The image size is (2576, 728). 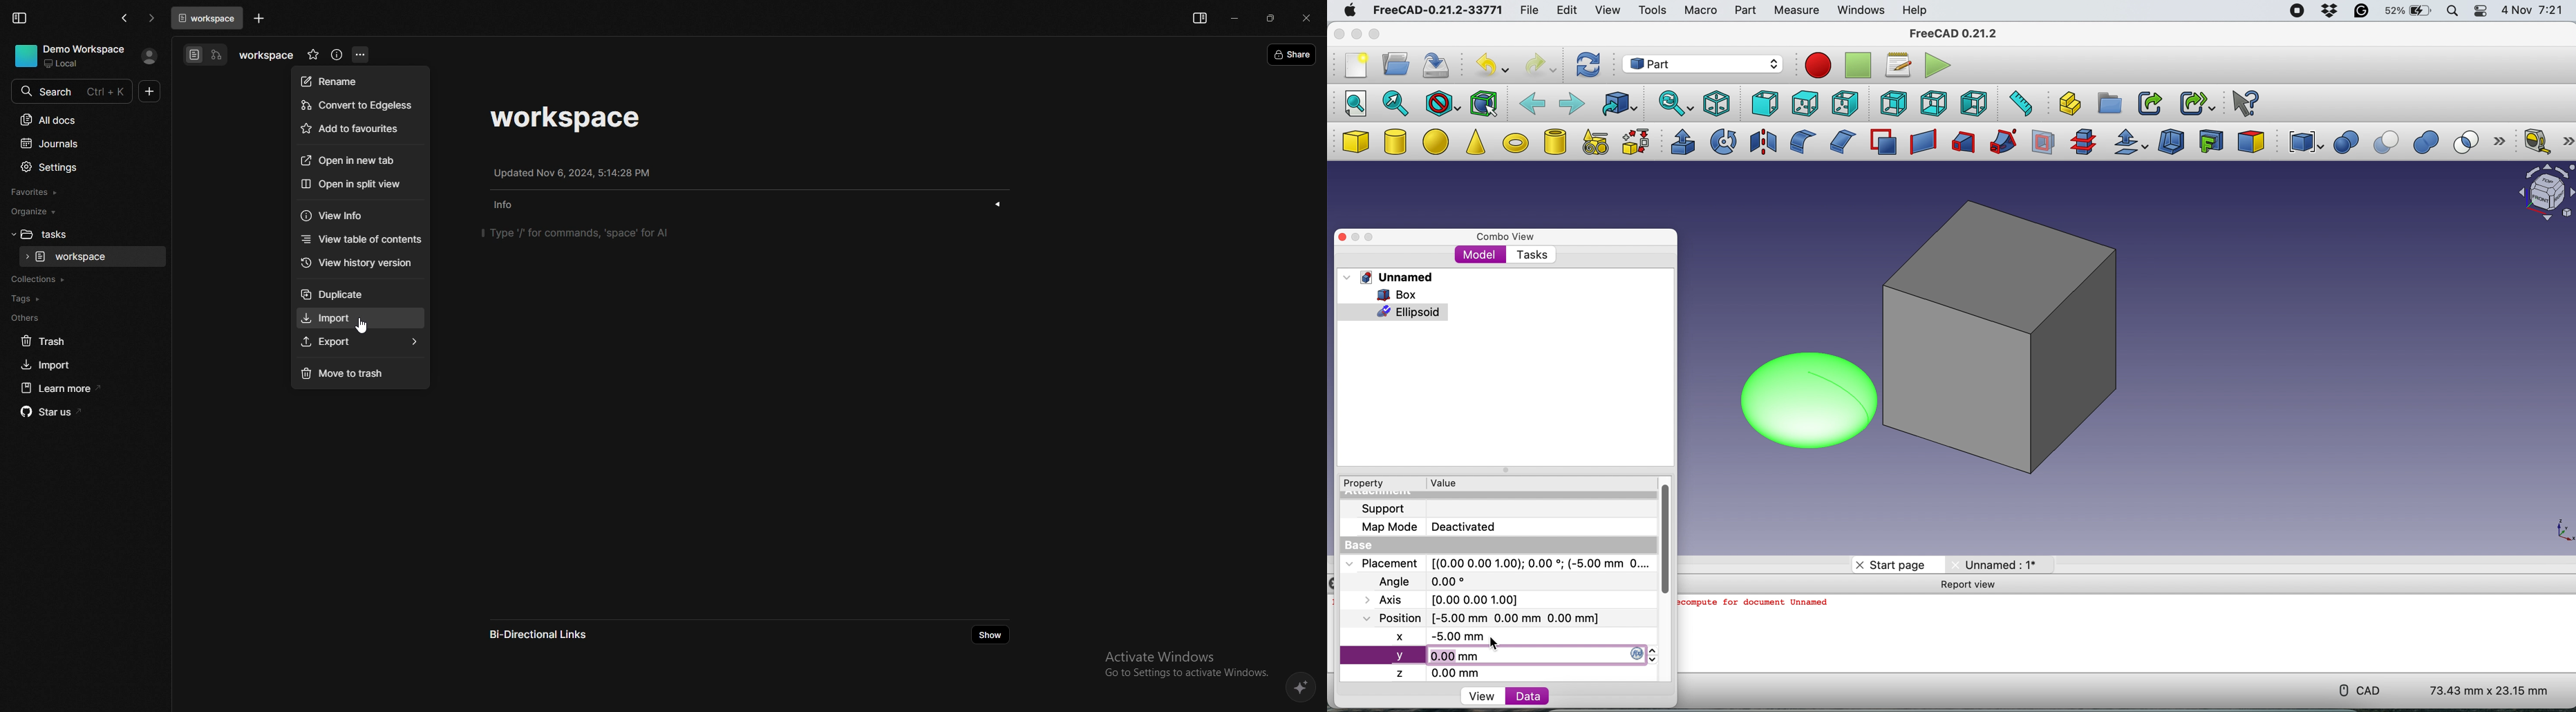 I want to click on bounding box, so click(x=1484, y=103).